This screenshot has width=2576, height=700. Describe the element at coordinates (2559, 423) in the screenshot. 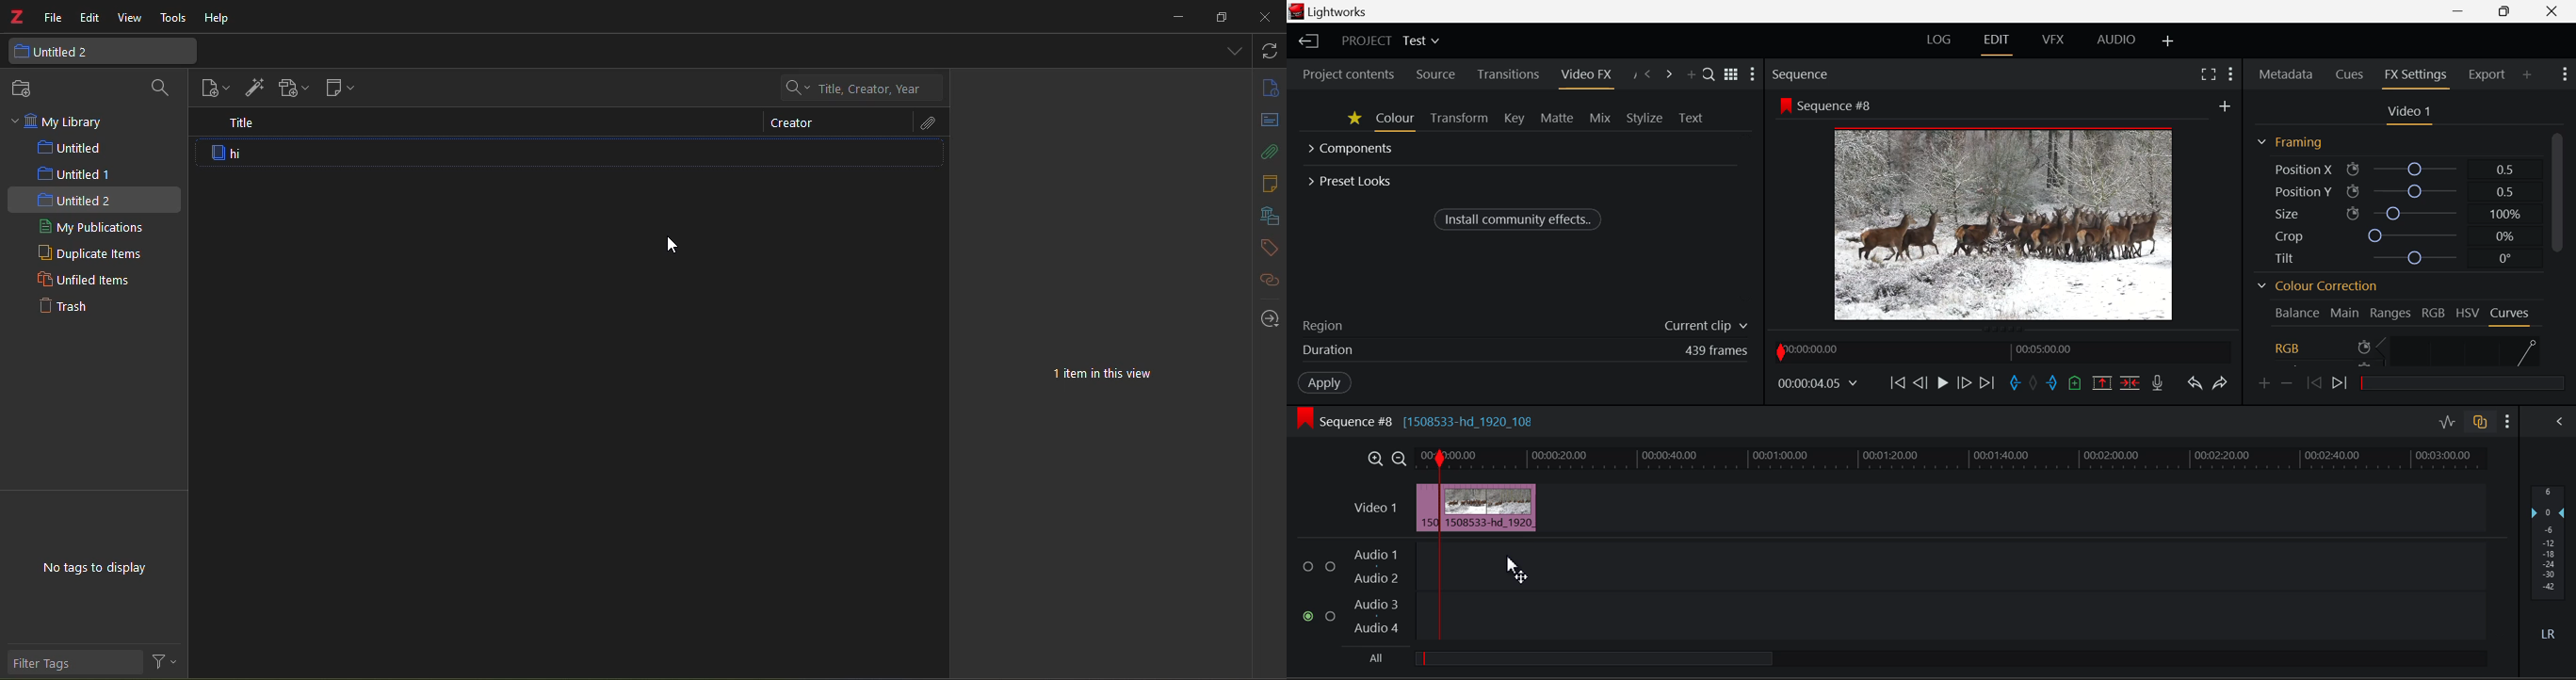

I see `Show Audio Mix` at that location.